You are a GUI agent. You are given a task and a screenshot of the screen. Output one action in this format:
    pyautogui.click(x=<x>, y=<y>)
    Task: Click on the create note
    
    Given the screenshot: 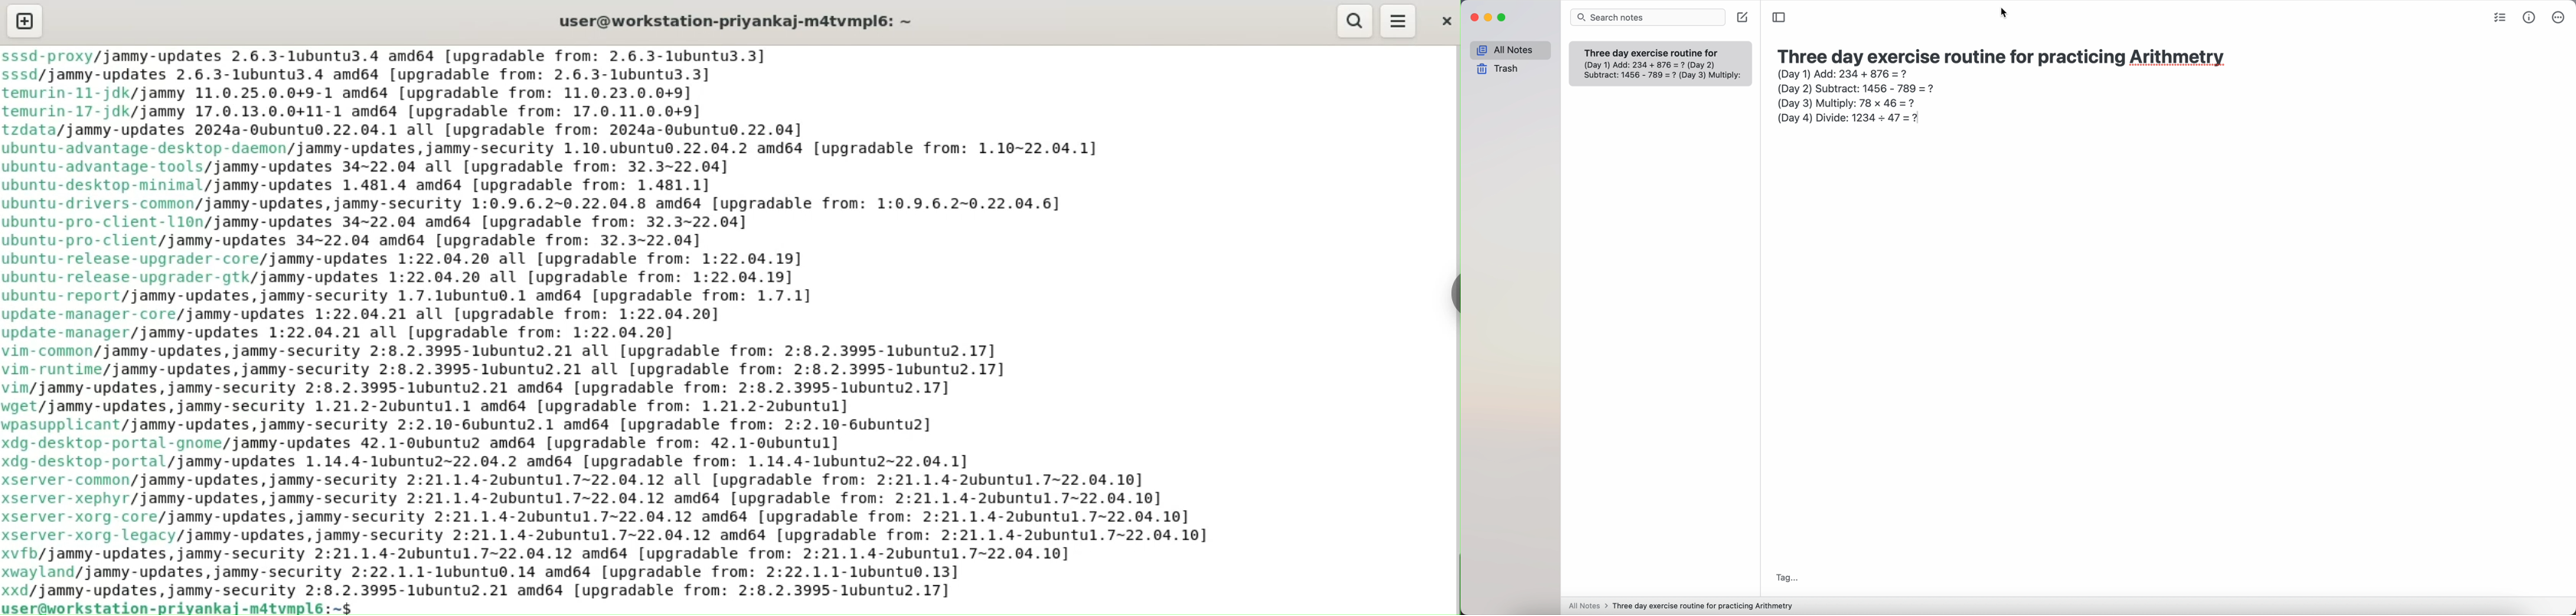 What is the action you would take?
    pyautogui.click(x=1742, y=18)
    